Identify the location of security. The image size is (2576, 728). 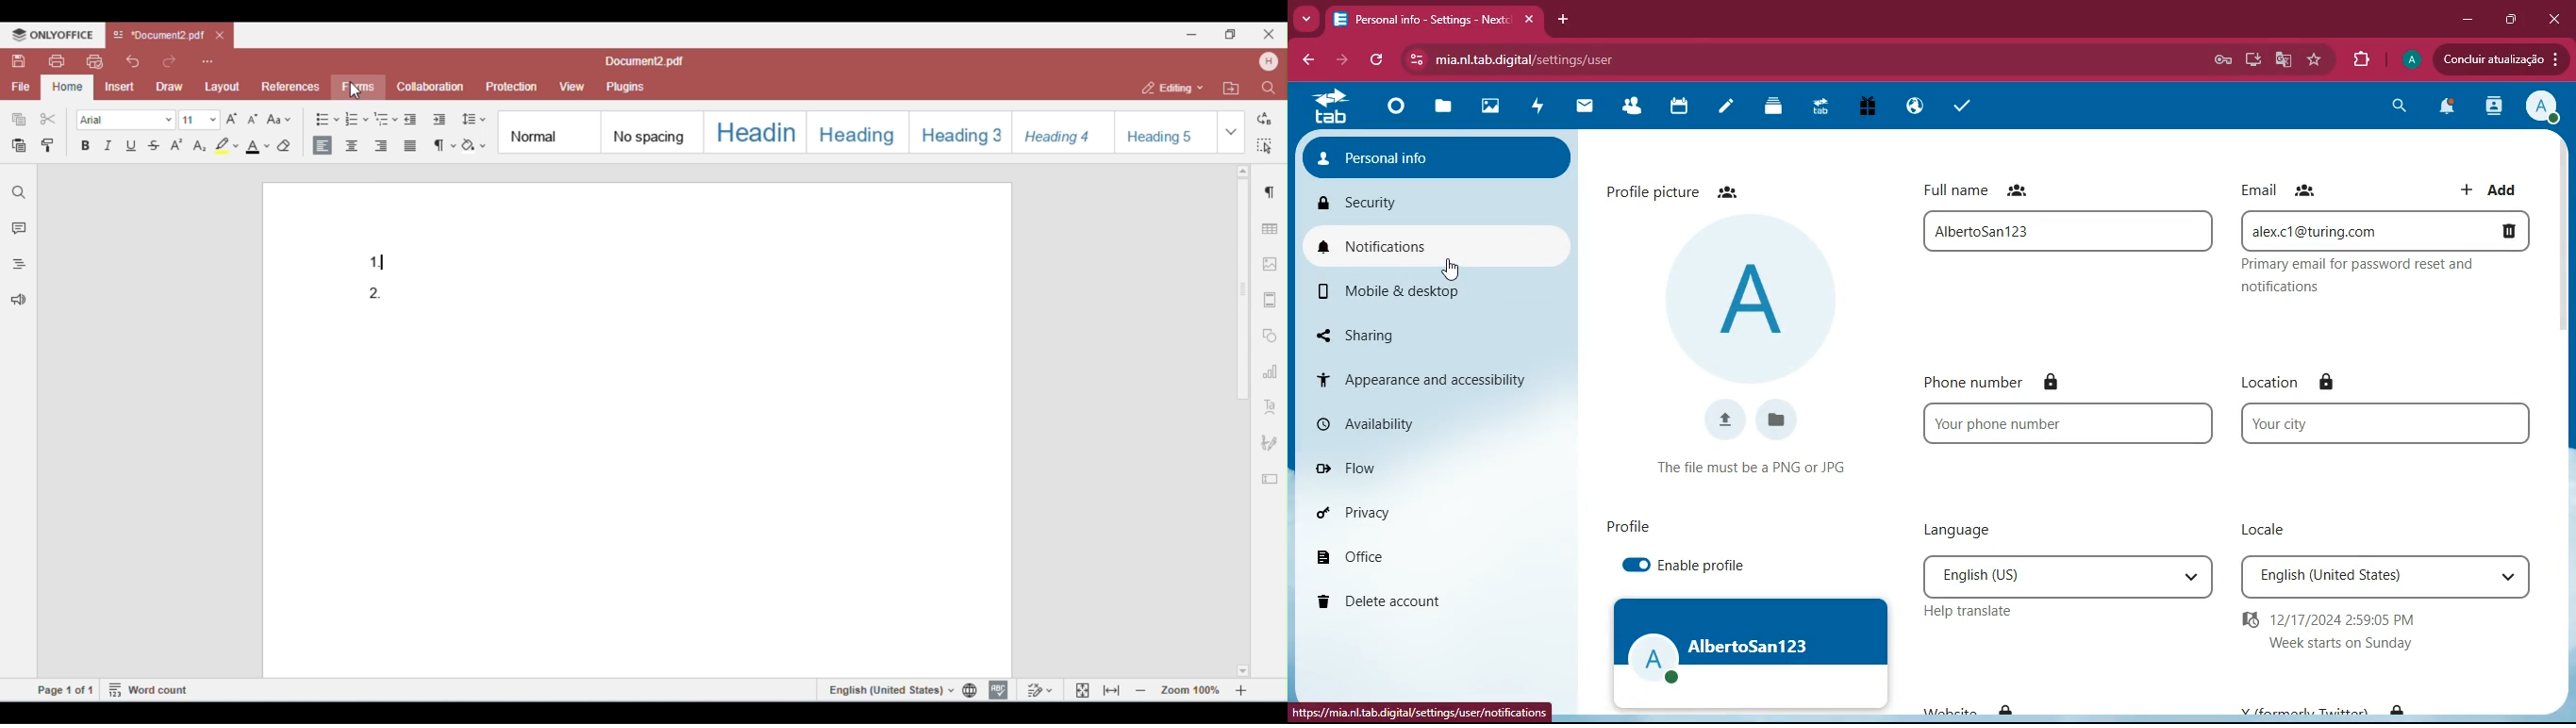
(1420, 202).